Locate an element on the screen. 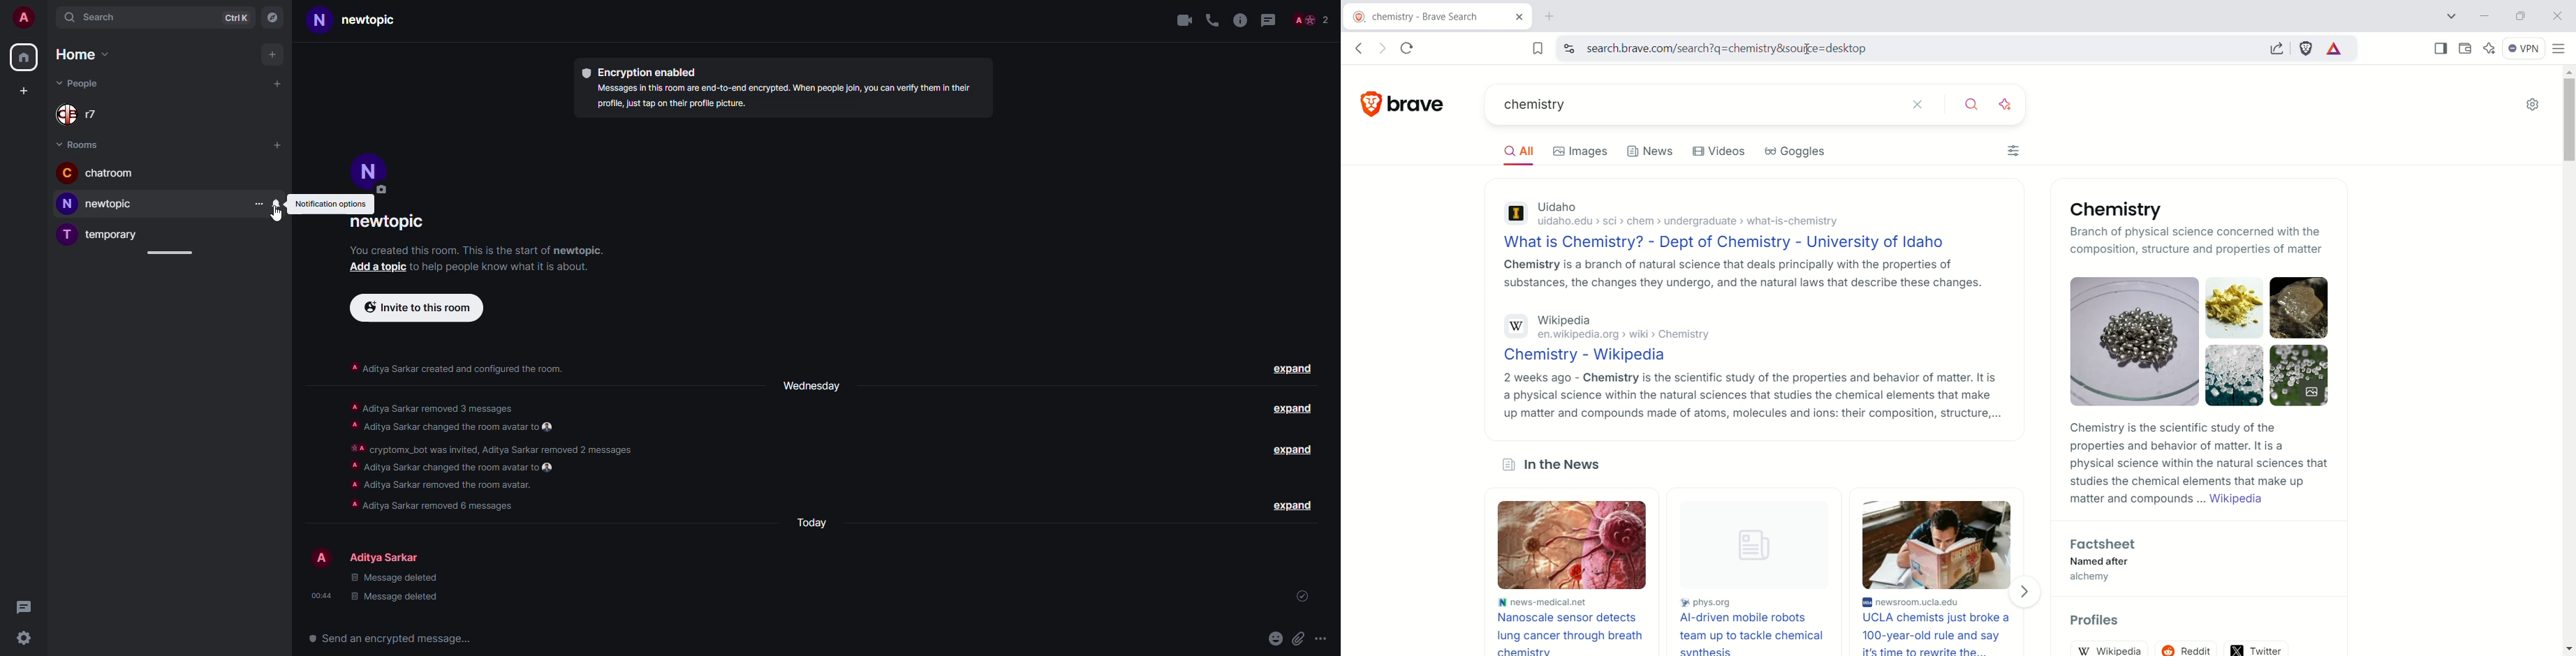 This screenshot has width=2576, height=672. info is located at coordinates (786, 98).